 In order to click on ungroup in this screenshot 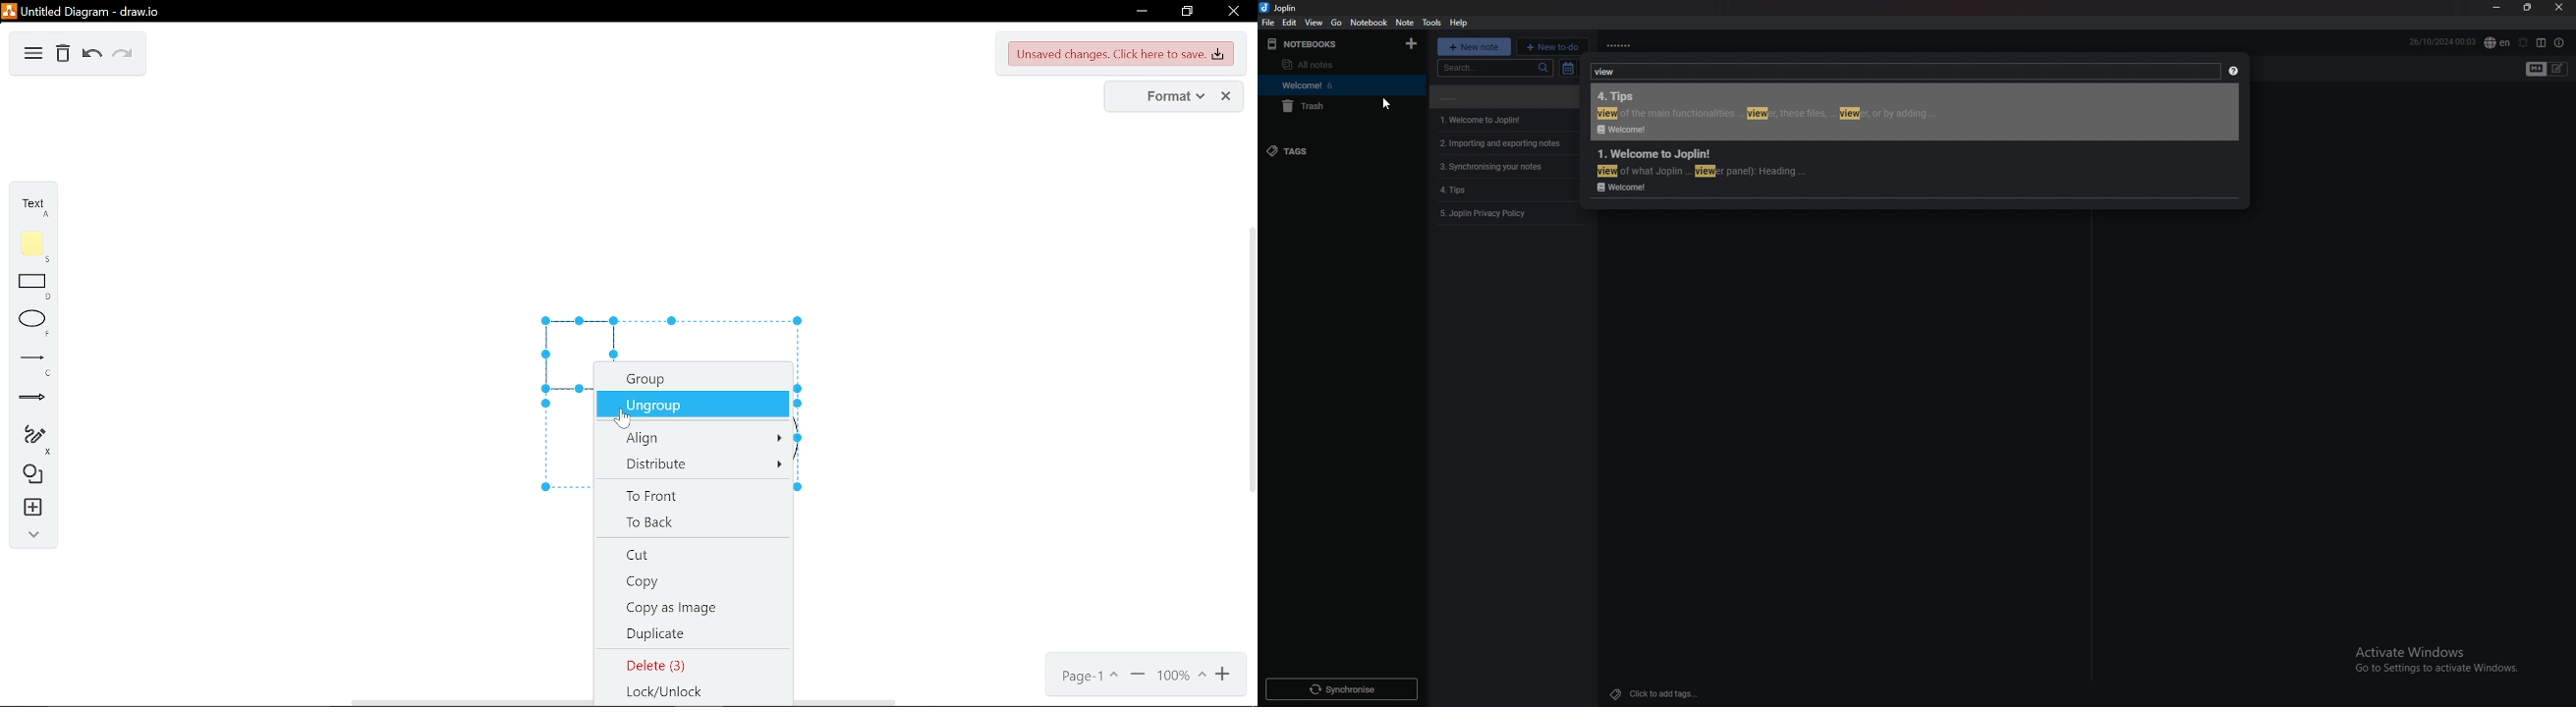, I will do `click(698, 405)`.